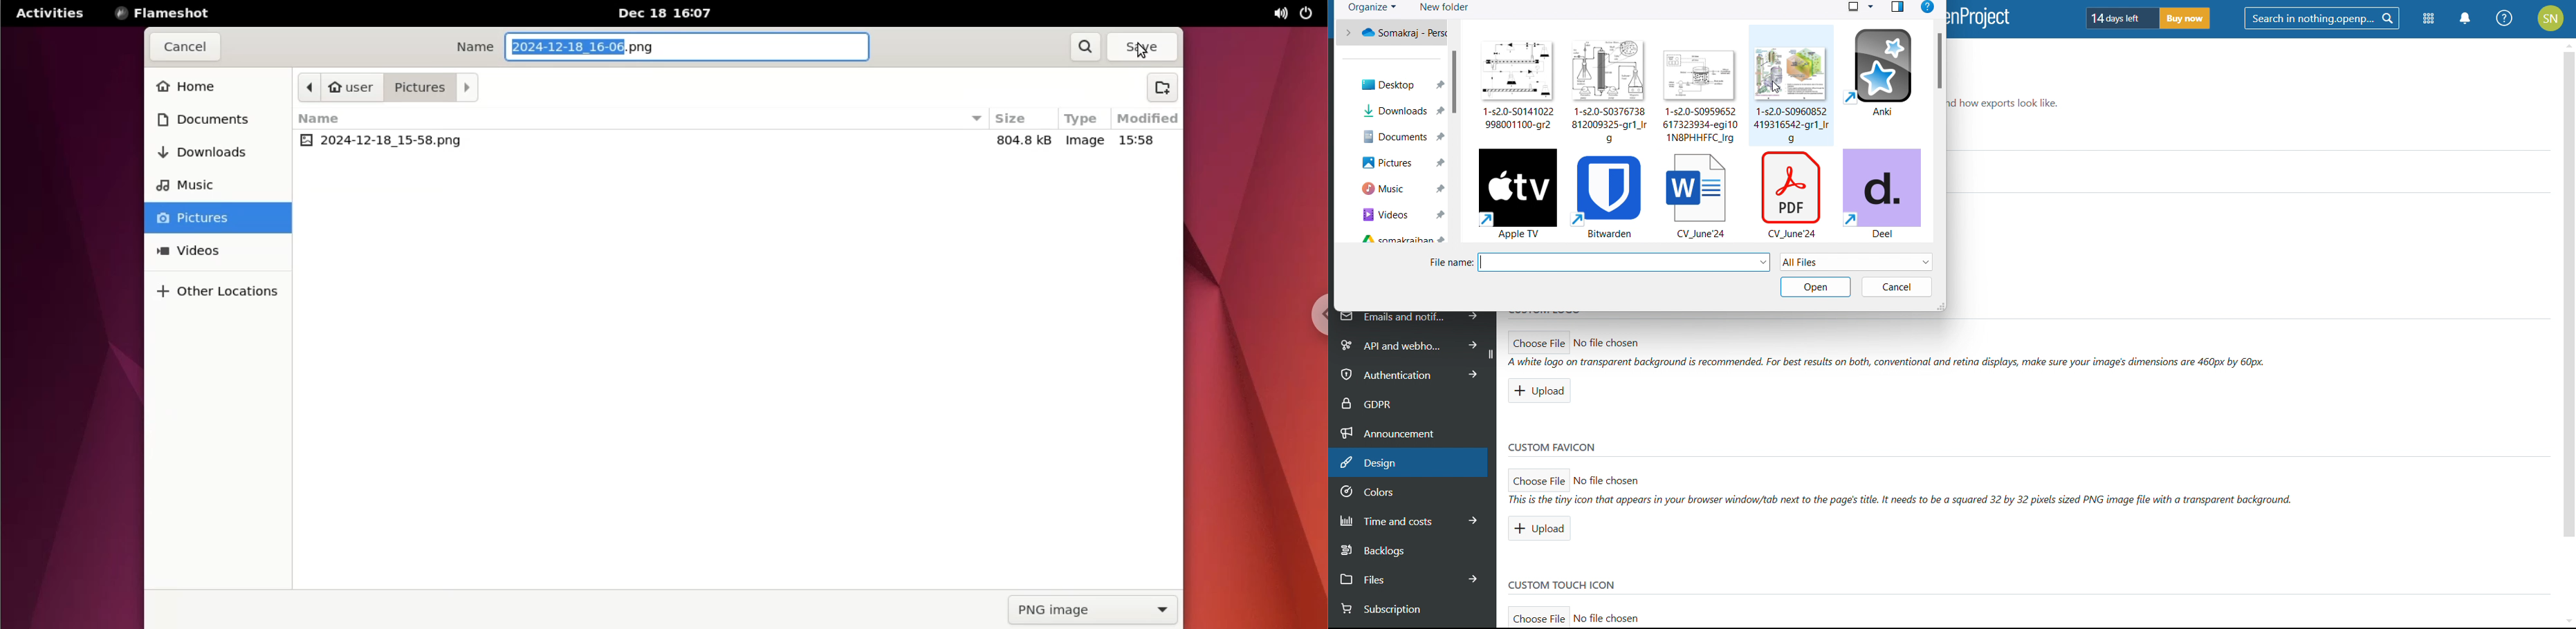 This screenshot has height=644, width=2576. What do you see at coordinates (1795, 84) in the screenshot?
I see `file in folder` at bounding box center [1795, 84].